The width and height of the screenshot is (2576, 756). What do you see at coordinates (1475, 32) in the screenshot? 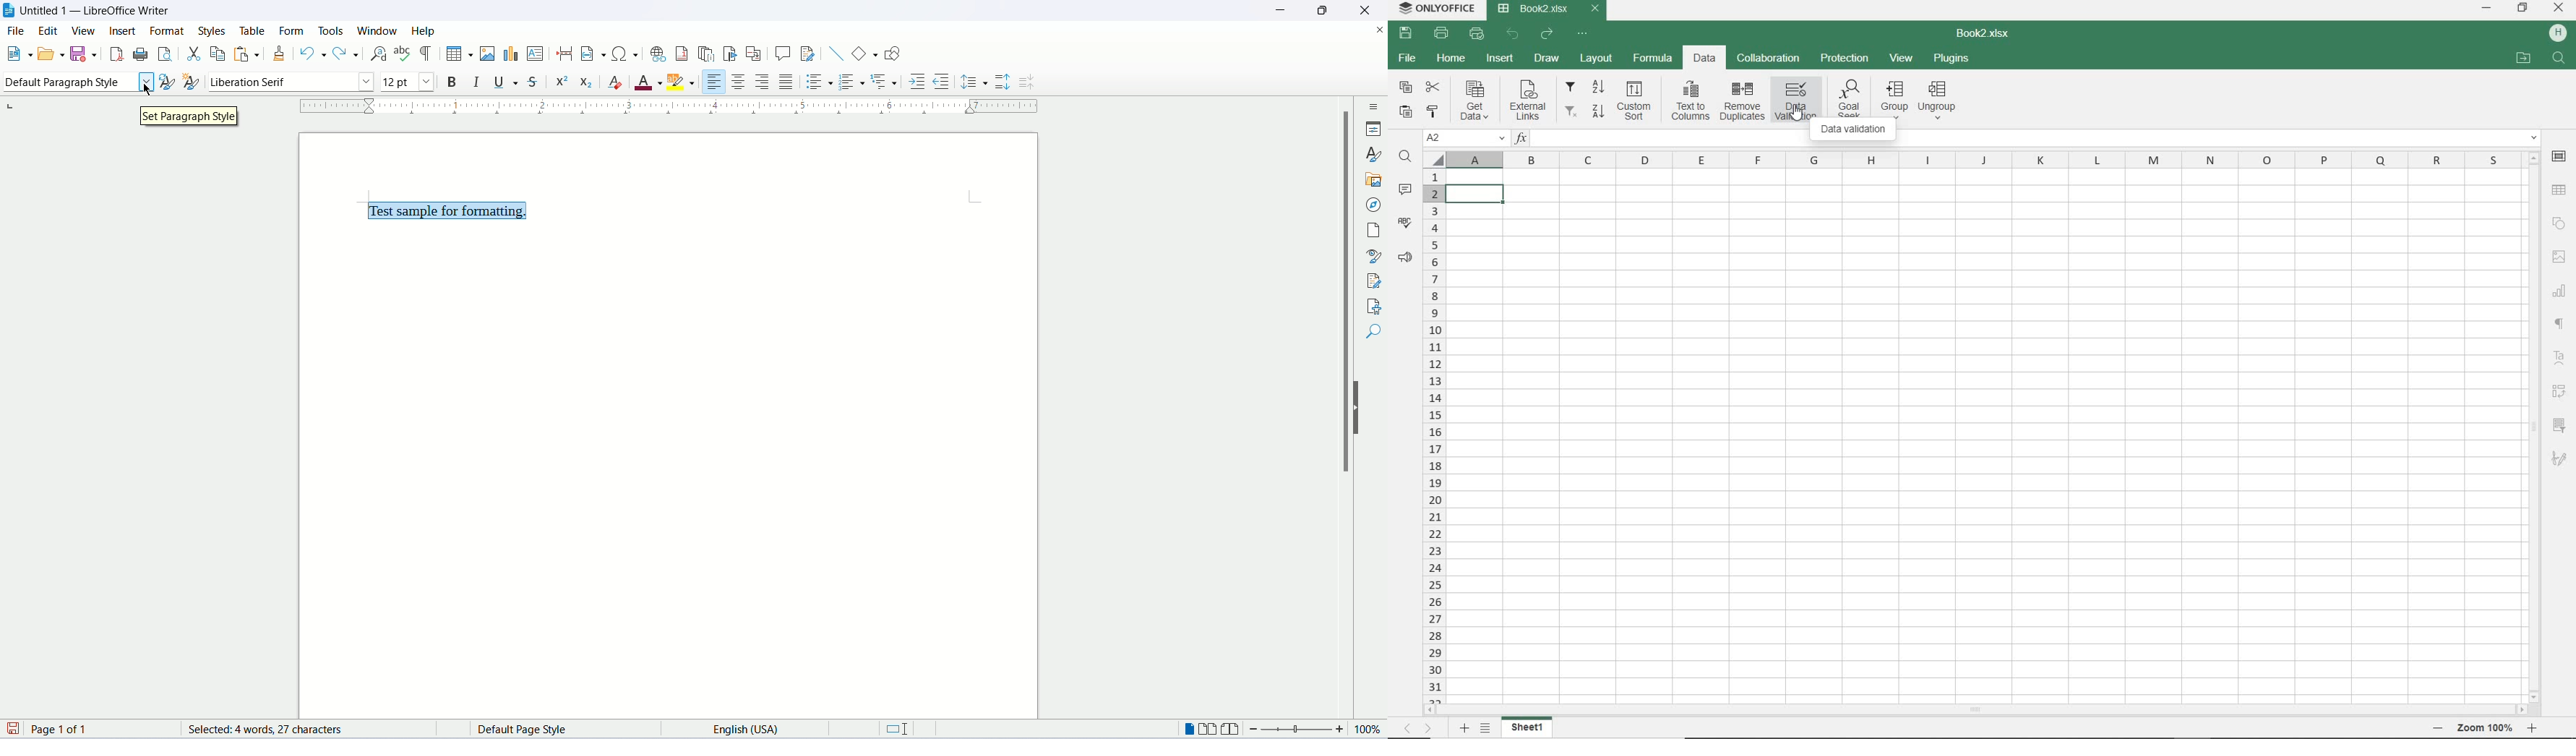
I see `QUICK PRINT` at bounding box center [1475, 32].